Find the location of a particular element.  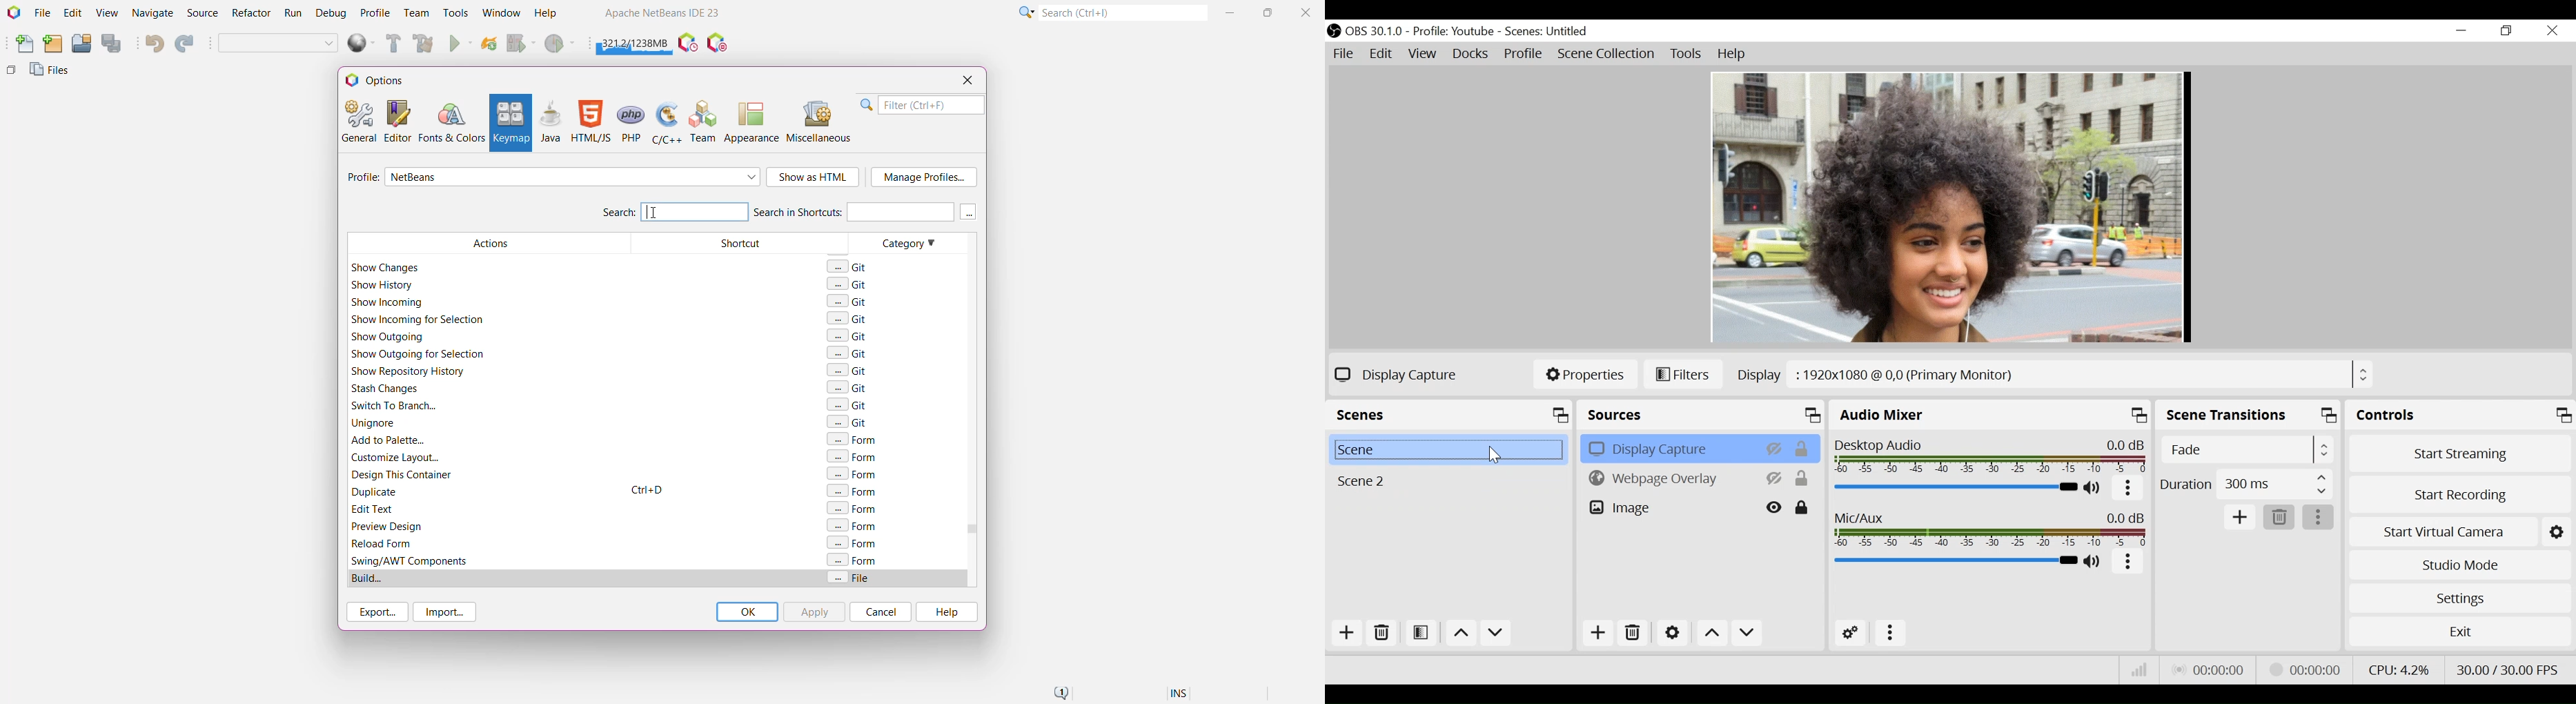

Export is located at coordinates (375, 612).